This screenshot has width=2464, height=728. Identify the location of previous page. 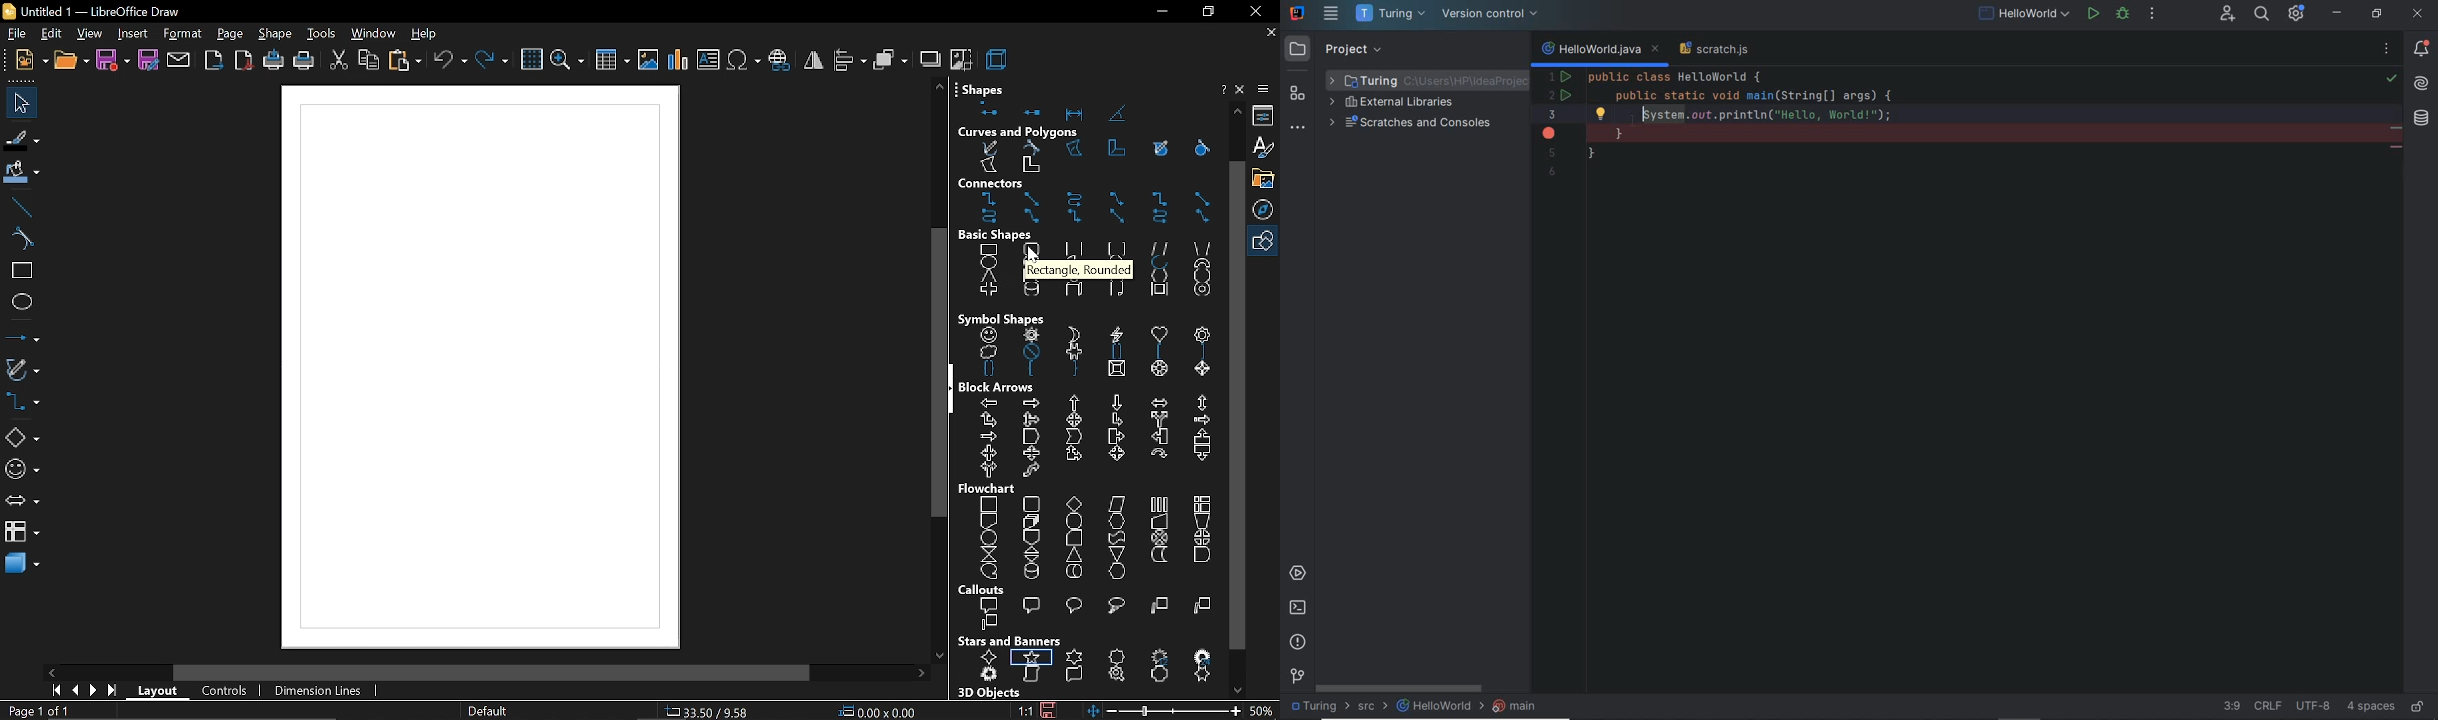
(74, 691).